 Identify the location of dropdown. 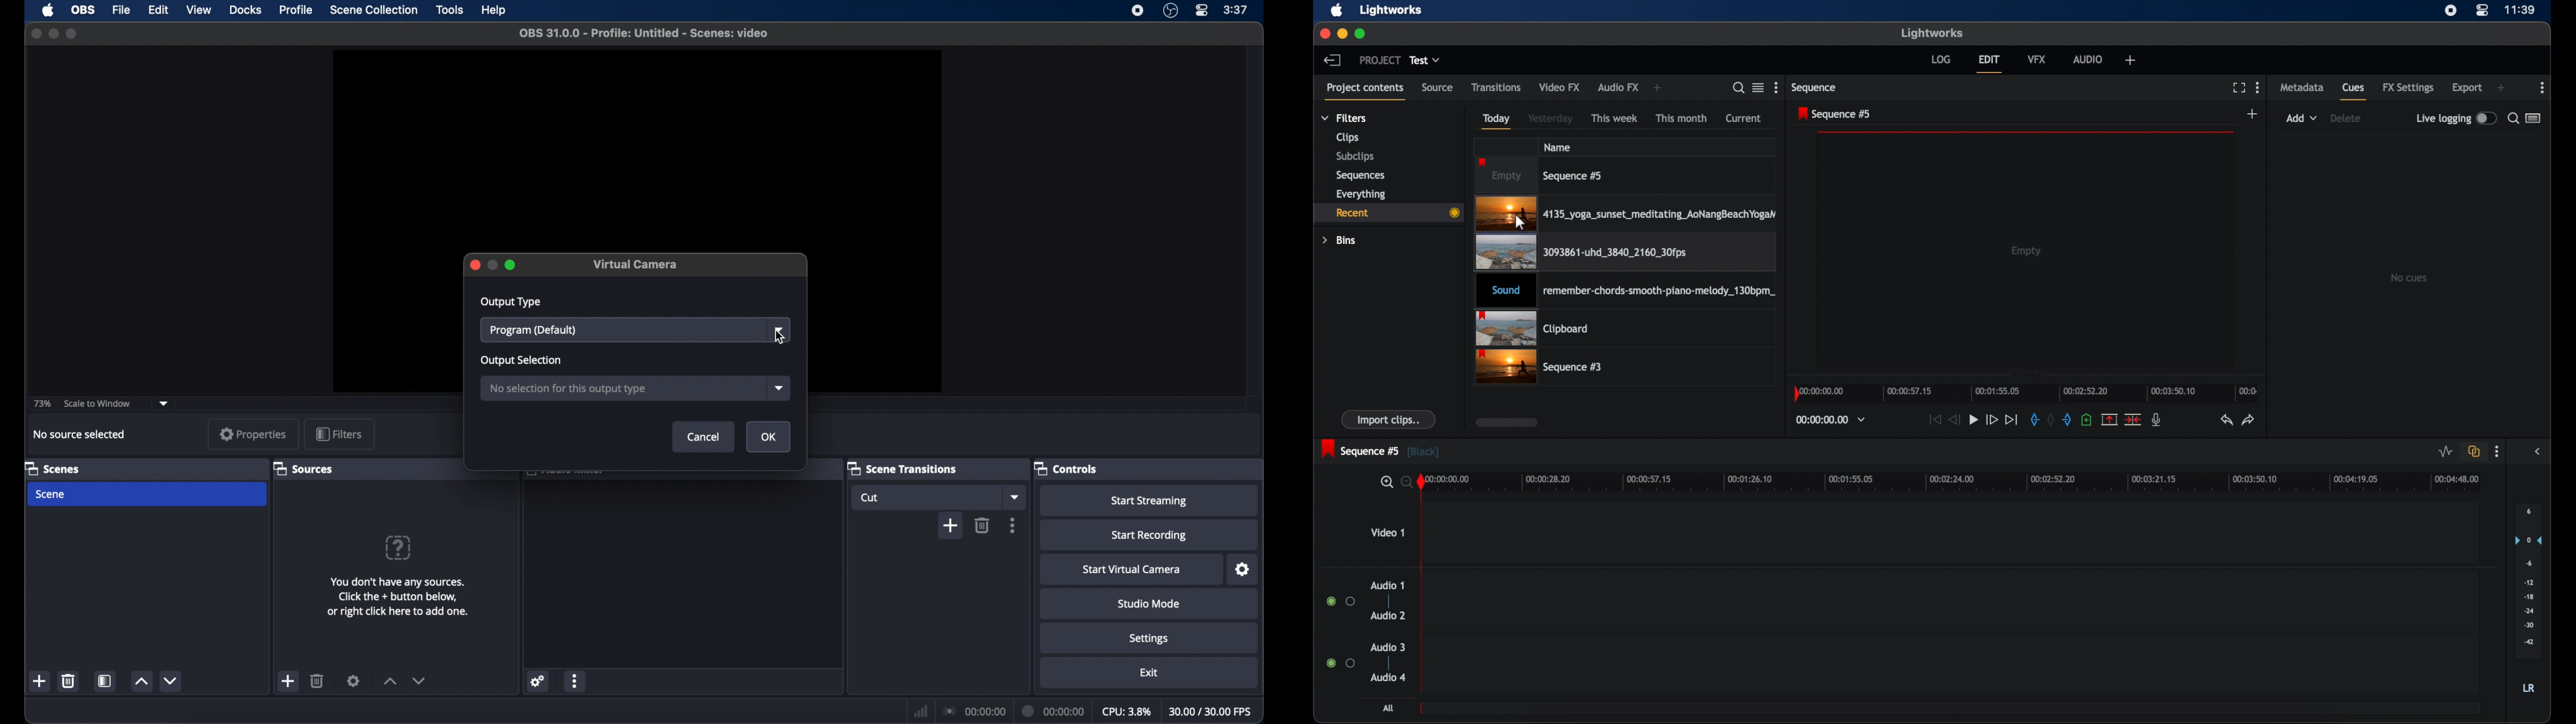
(1014, 497).